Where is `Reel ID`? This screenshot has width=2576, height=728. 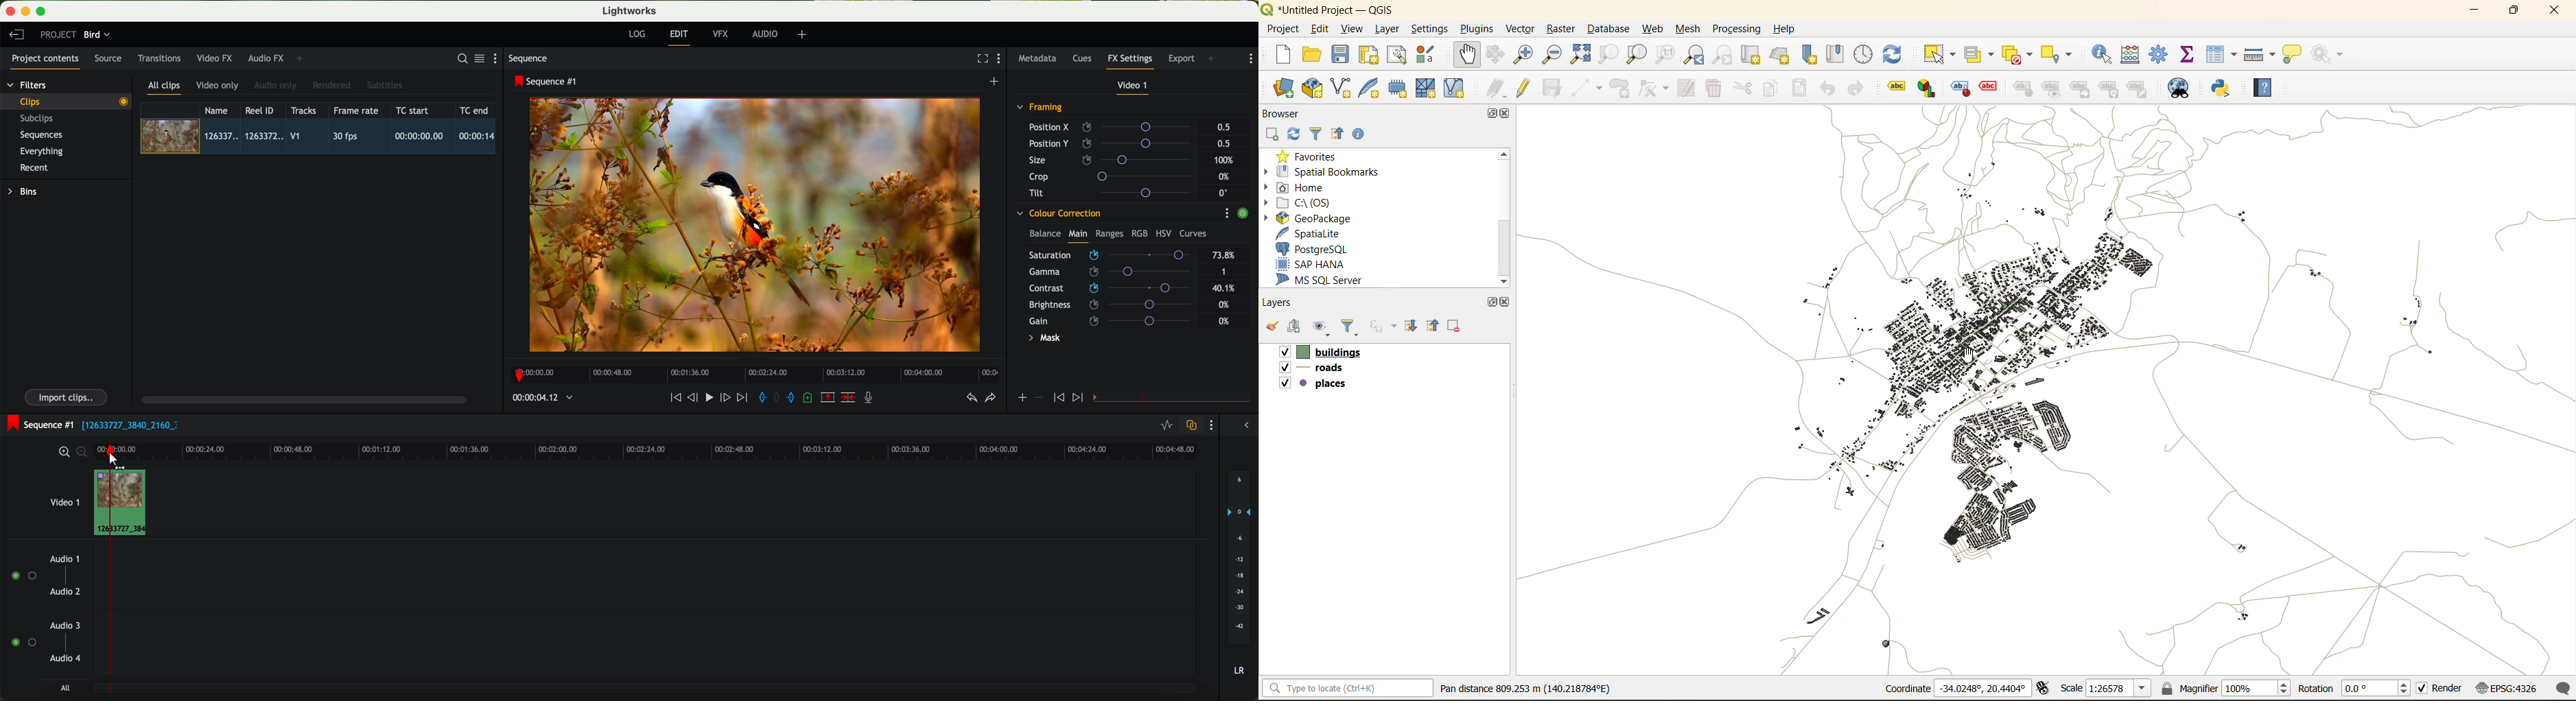 Reel ID is located at coordinates (262, 110).